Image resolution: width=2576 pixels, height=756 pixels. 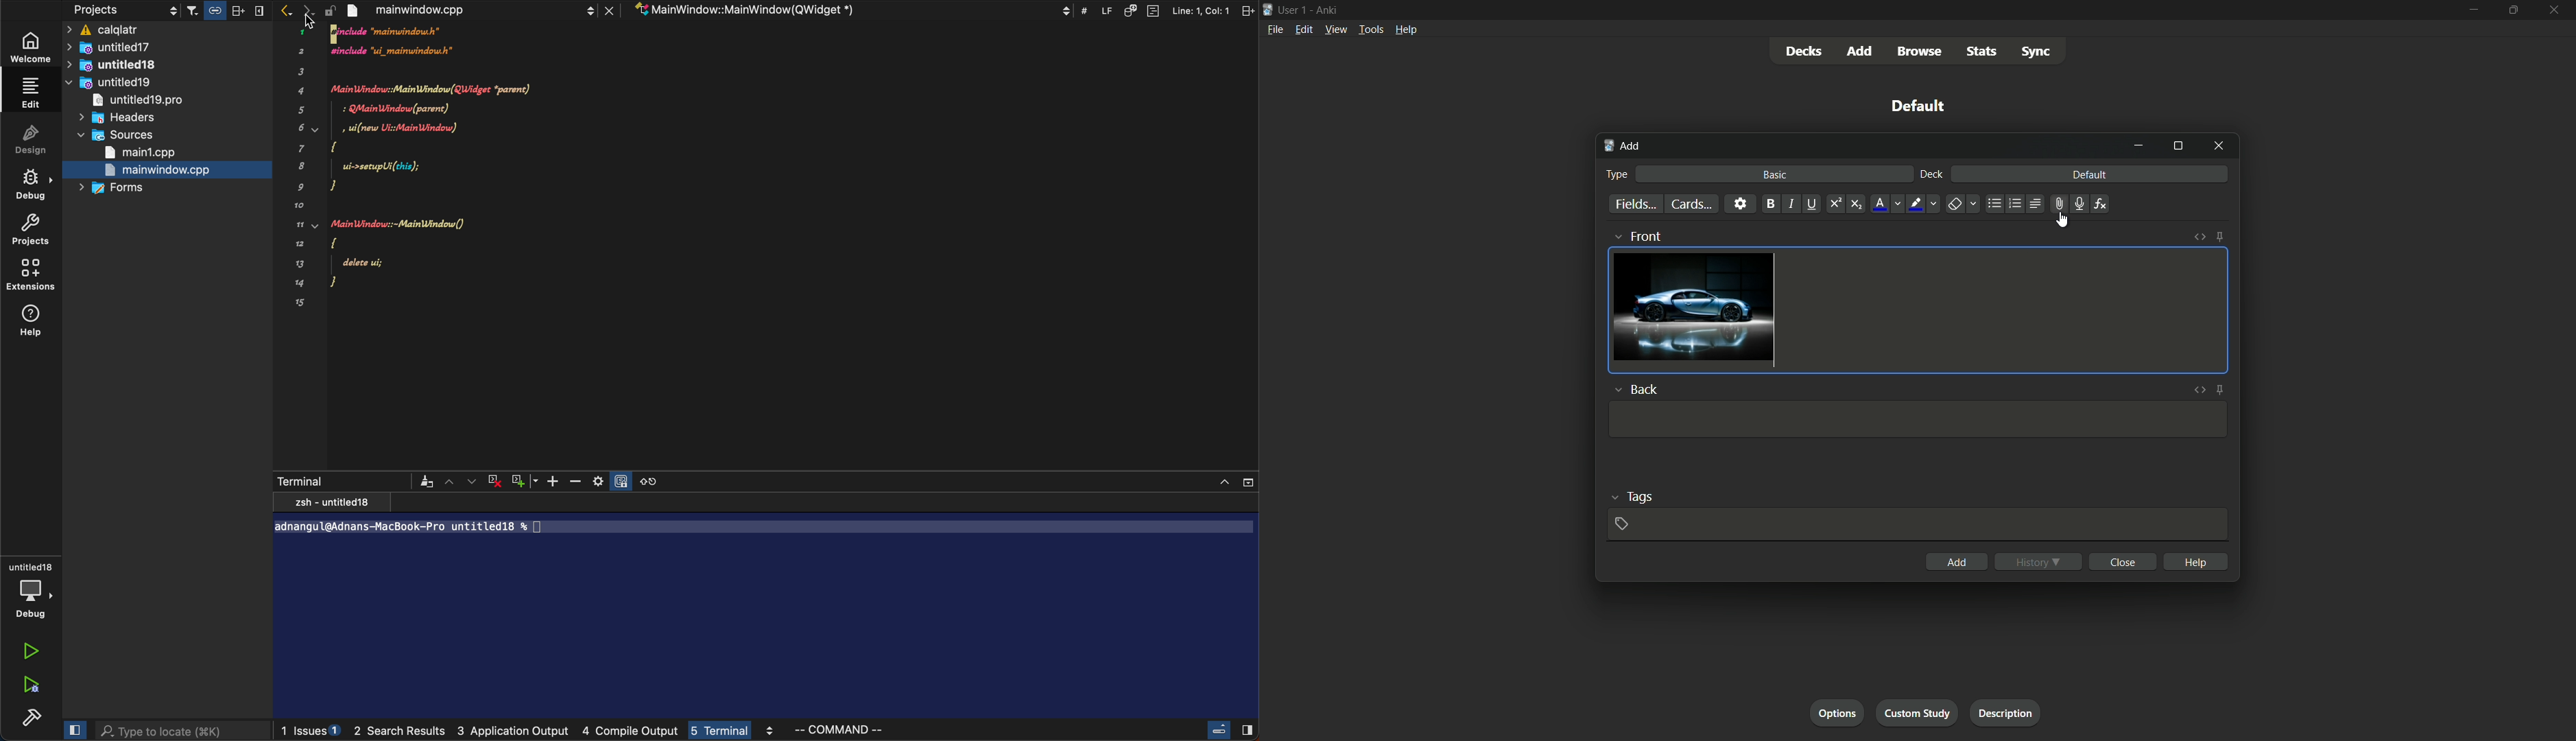 What do you see at coordinates (1771, 204) in the screenshot?
I see `bold` at bounding box center [1771, 204].